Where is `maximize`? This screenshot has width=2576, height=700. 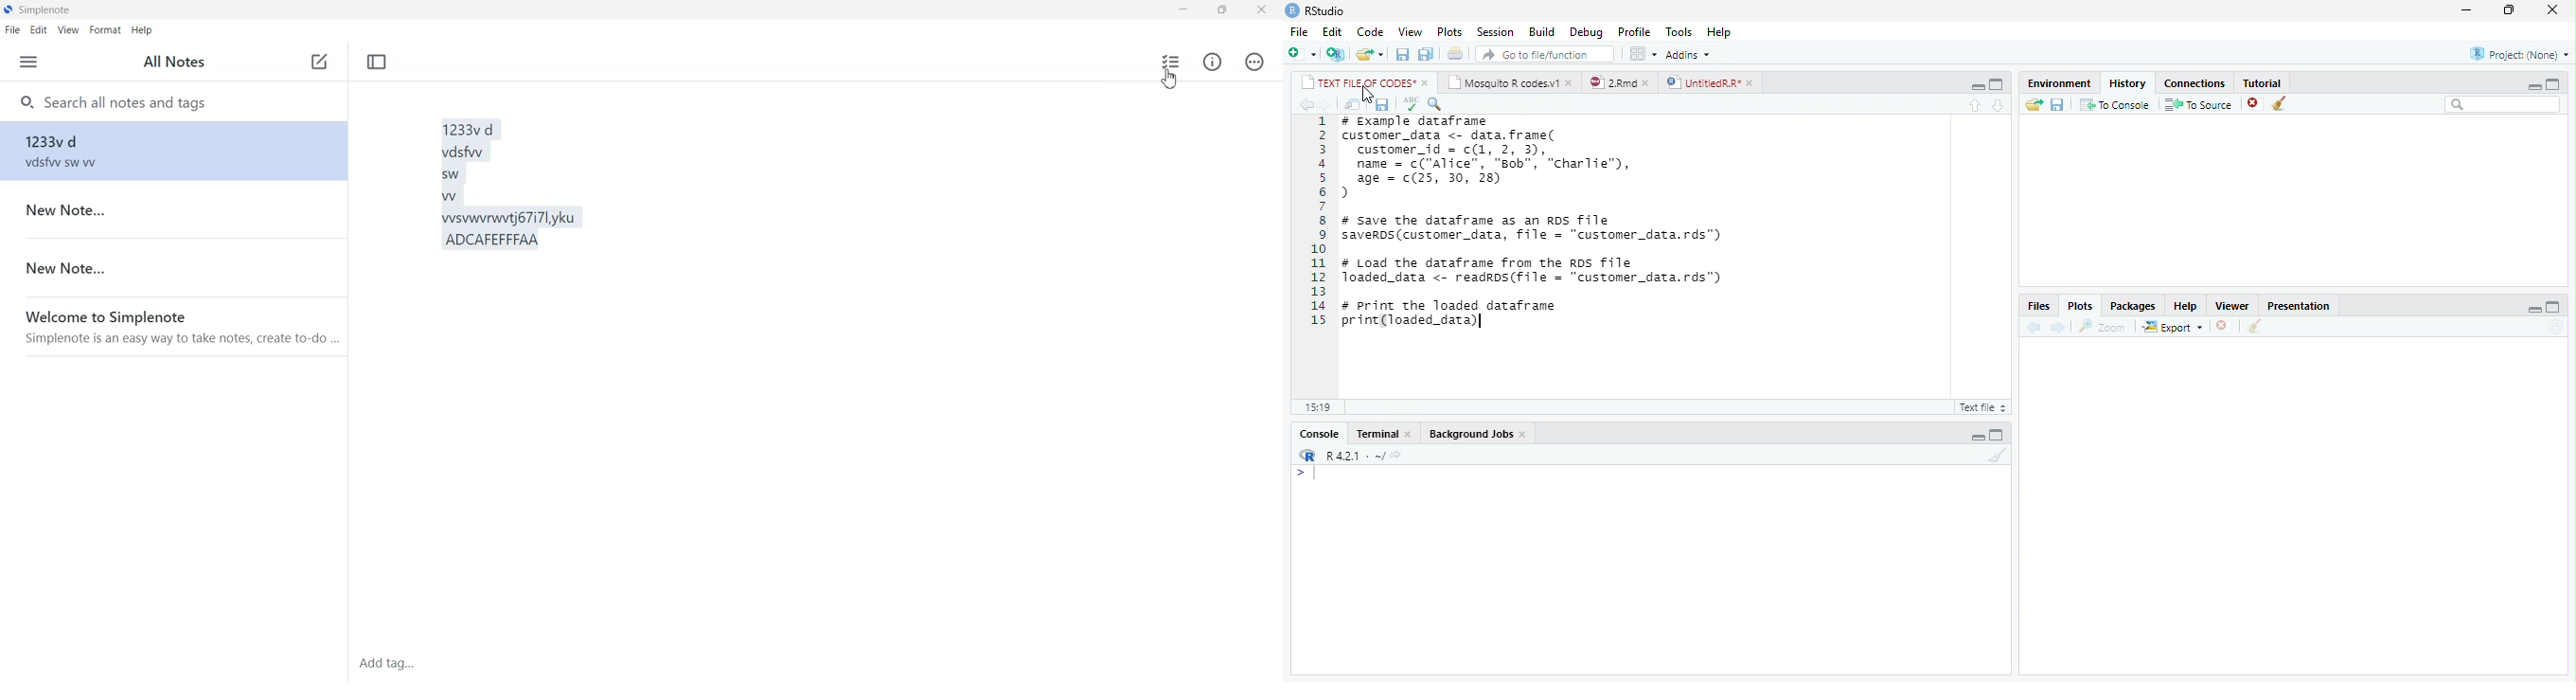 maximize is located at coordinates (1996, 84).